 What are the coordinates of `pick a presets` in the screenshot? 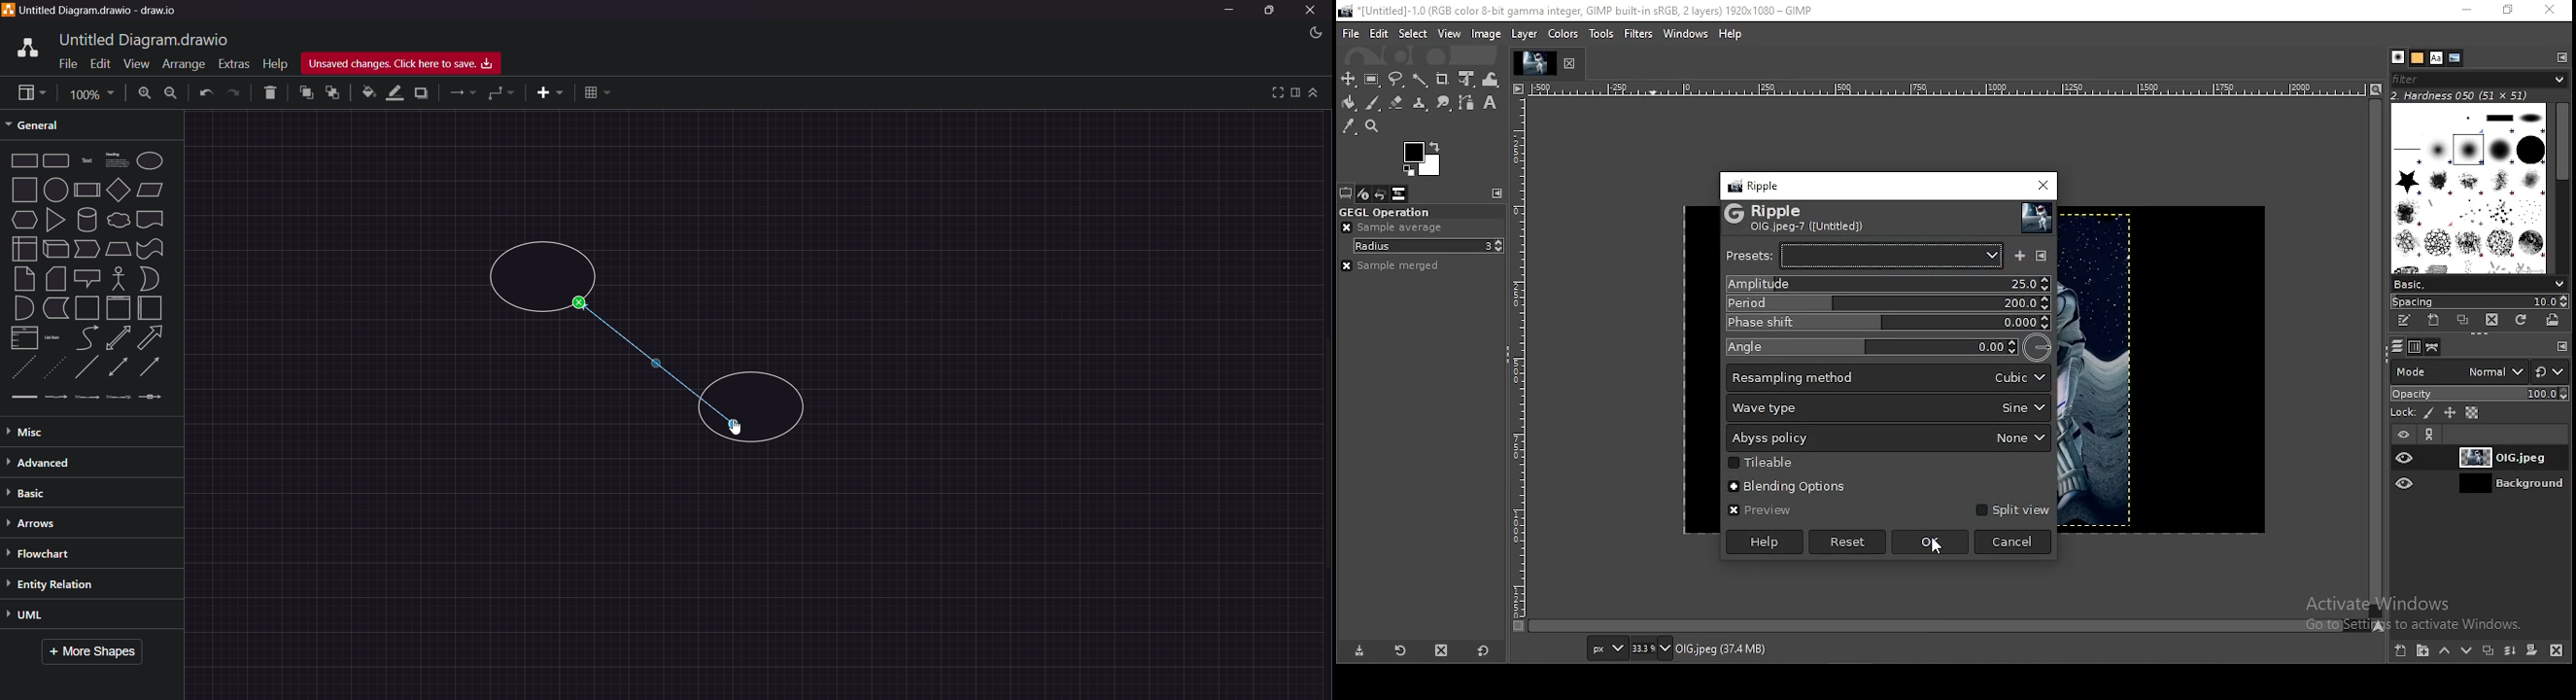 It's located at (1864, 255).